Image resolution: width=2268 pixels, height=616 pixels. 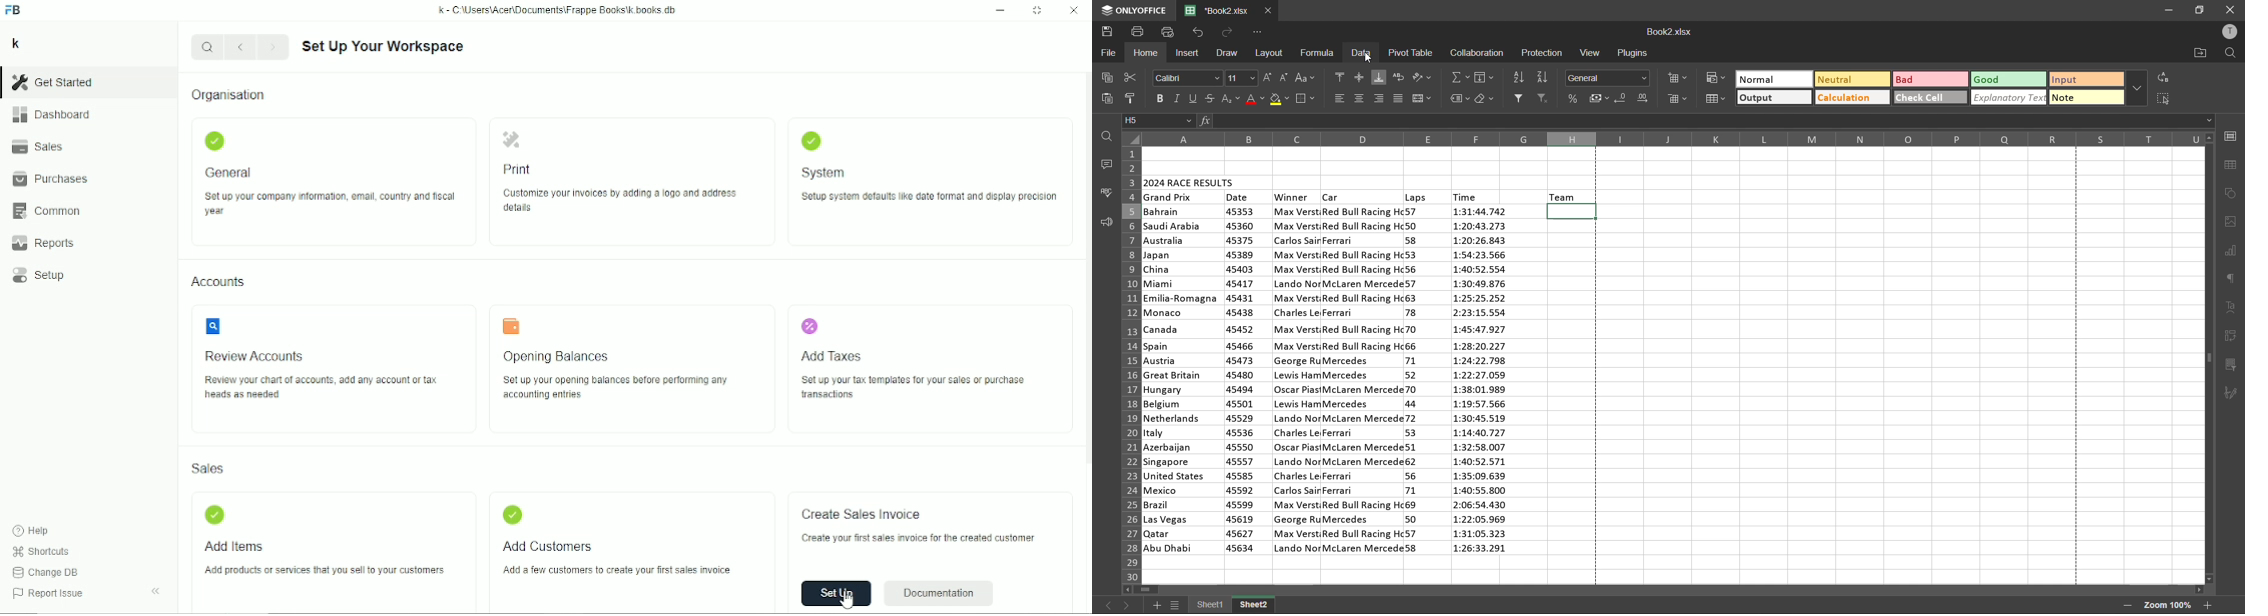 What do you see at coordinates (1074, 11) in the screenshot?
I see `Close` at bounding box center [1074, 11].